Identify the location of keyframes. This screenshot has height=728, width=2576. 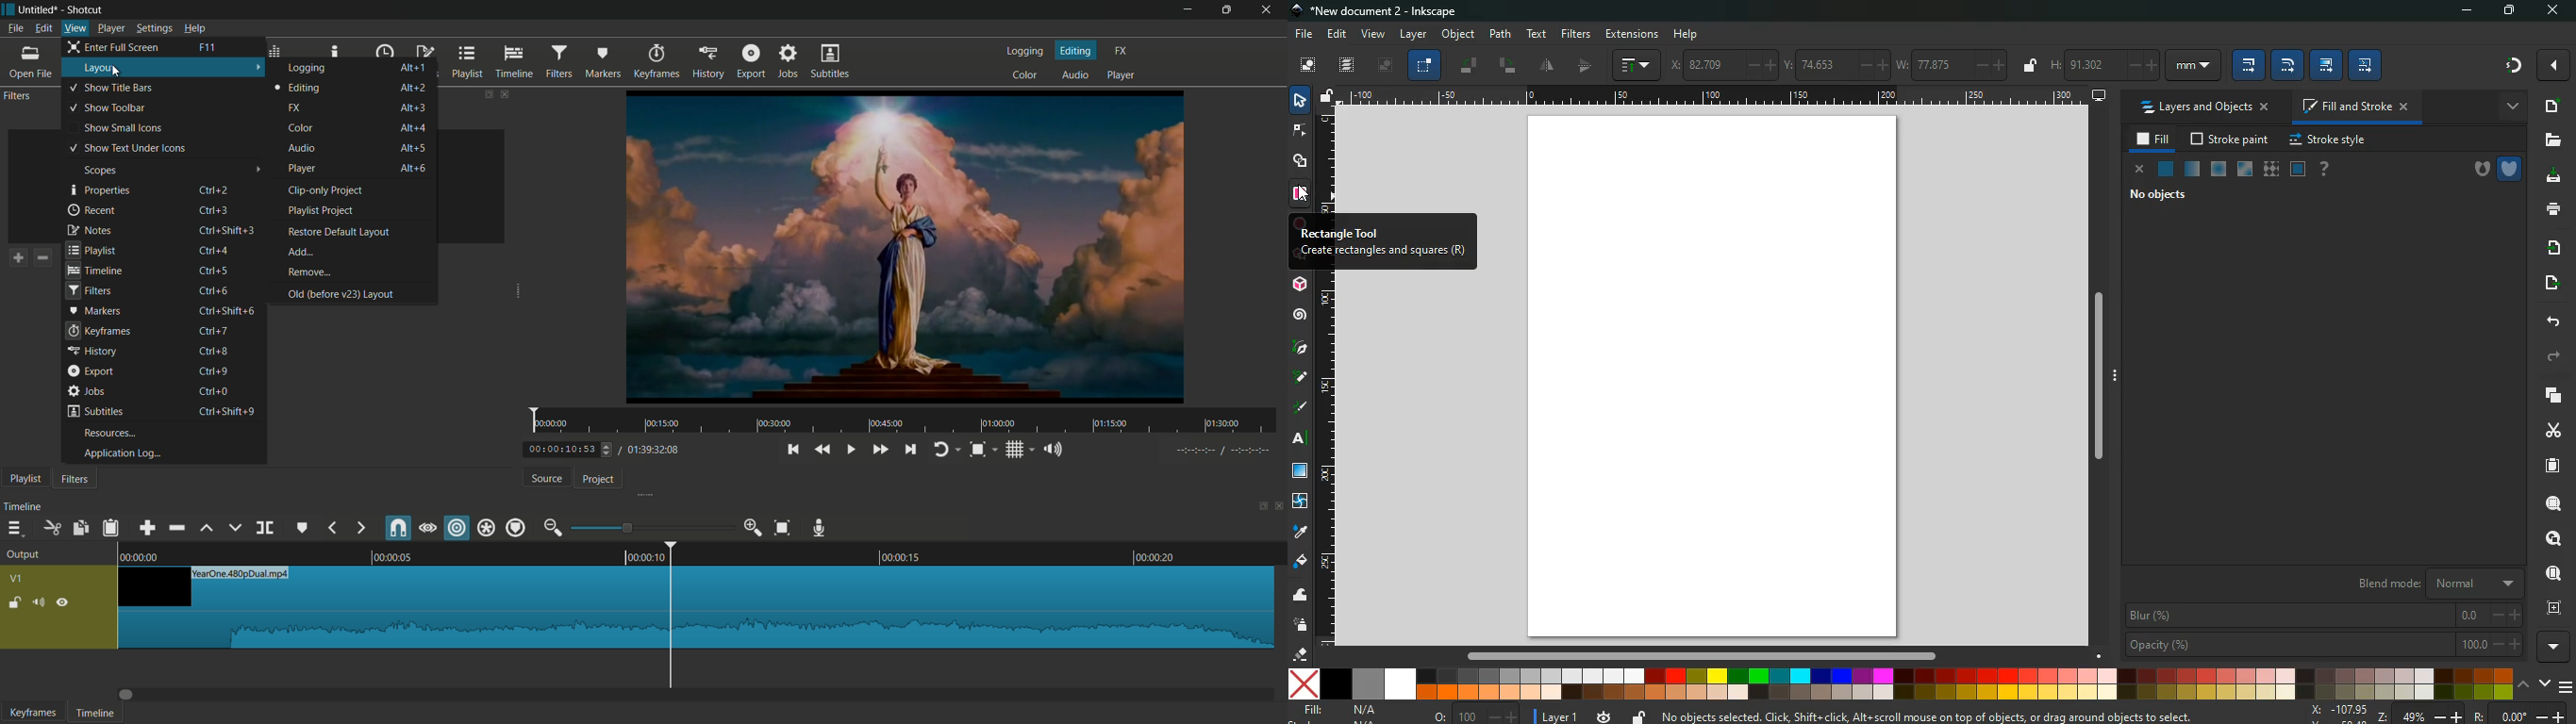
(98, 330).